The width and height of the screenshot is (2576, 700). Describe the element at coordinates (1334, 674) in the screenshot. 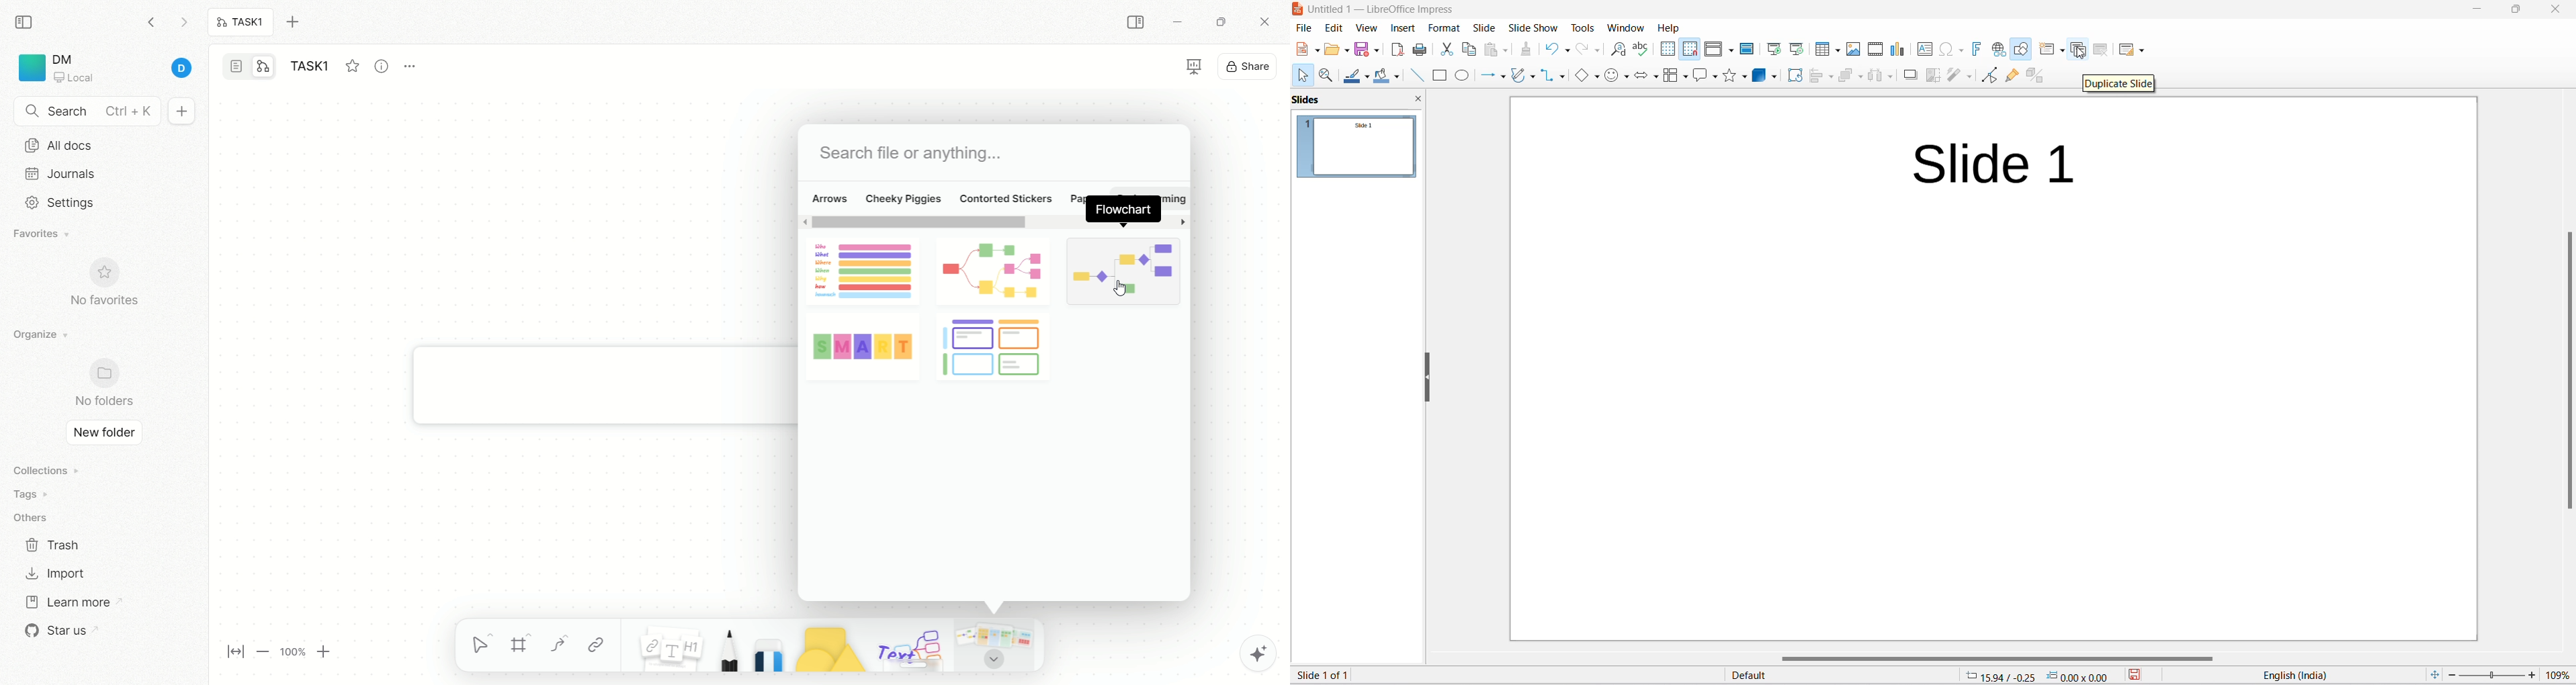

I see `slide number` at that location.